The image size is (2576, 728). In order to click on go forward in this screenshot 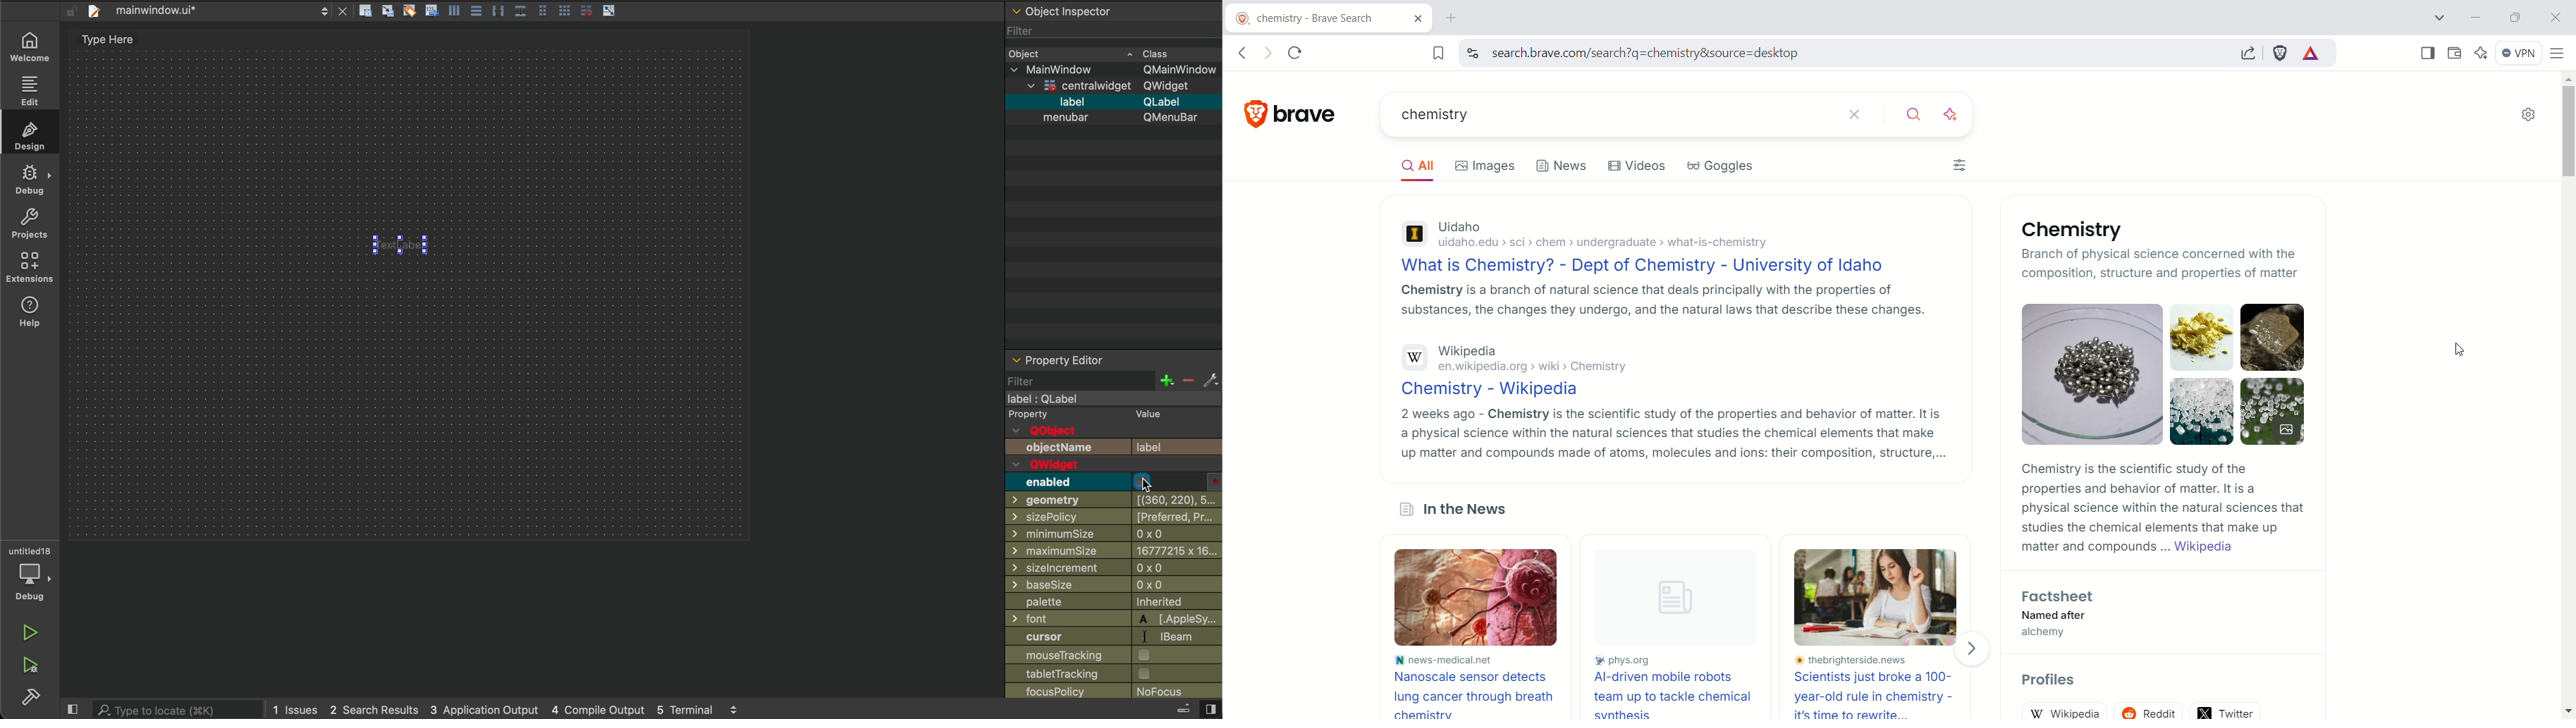, I will do `click(1265, 54)`.